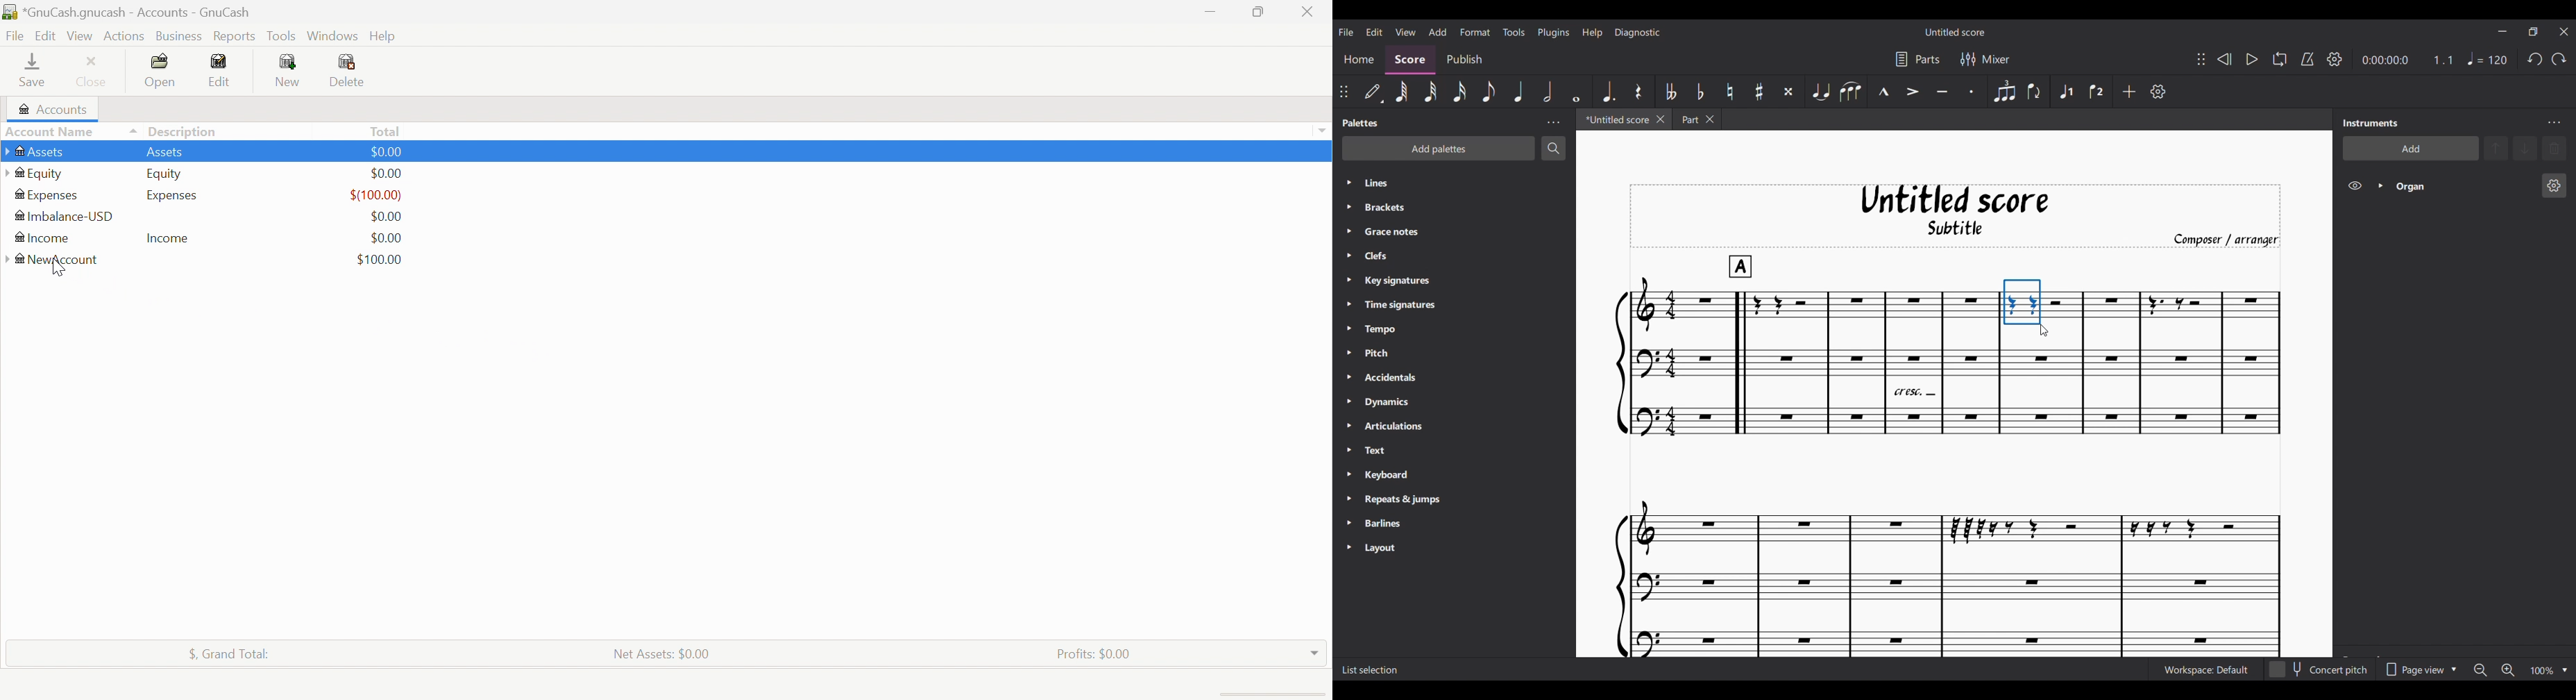 The image size is (2576, 700). Describe the element at coordinates (34, 173) in the screenshot. I see `Equity` at that location.